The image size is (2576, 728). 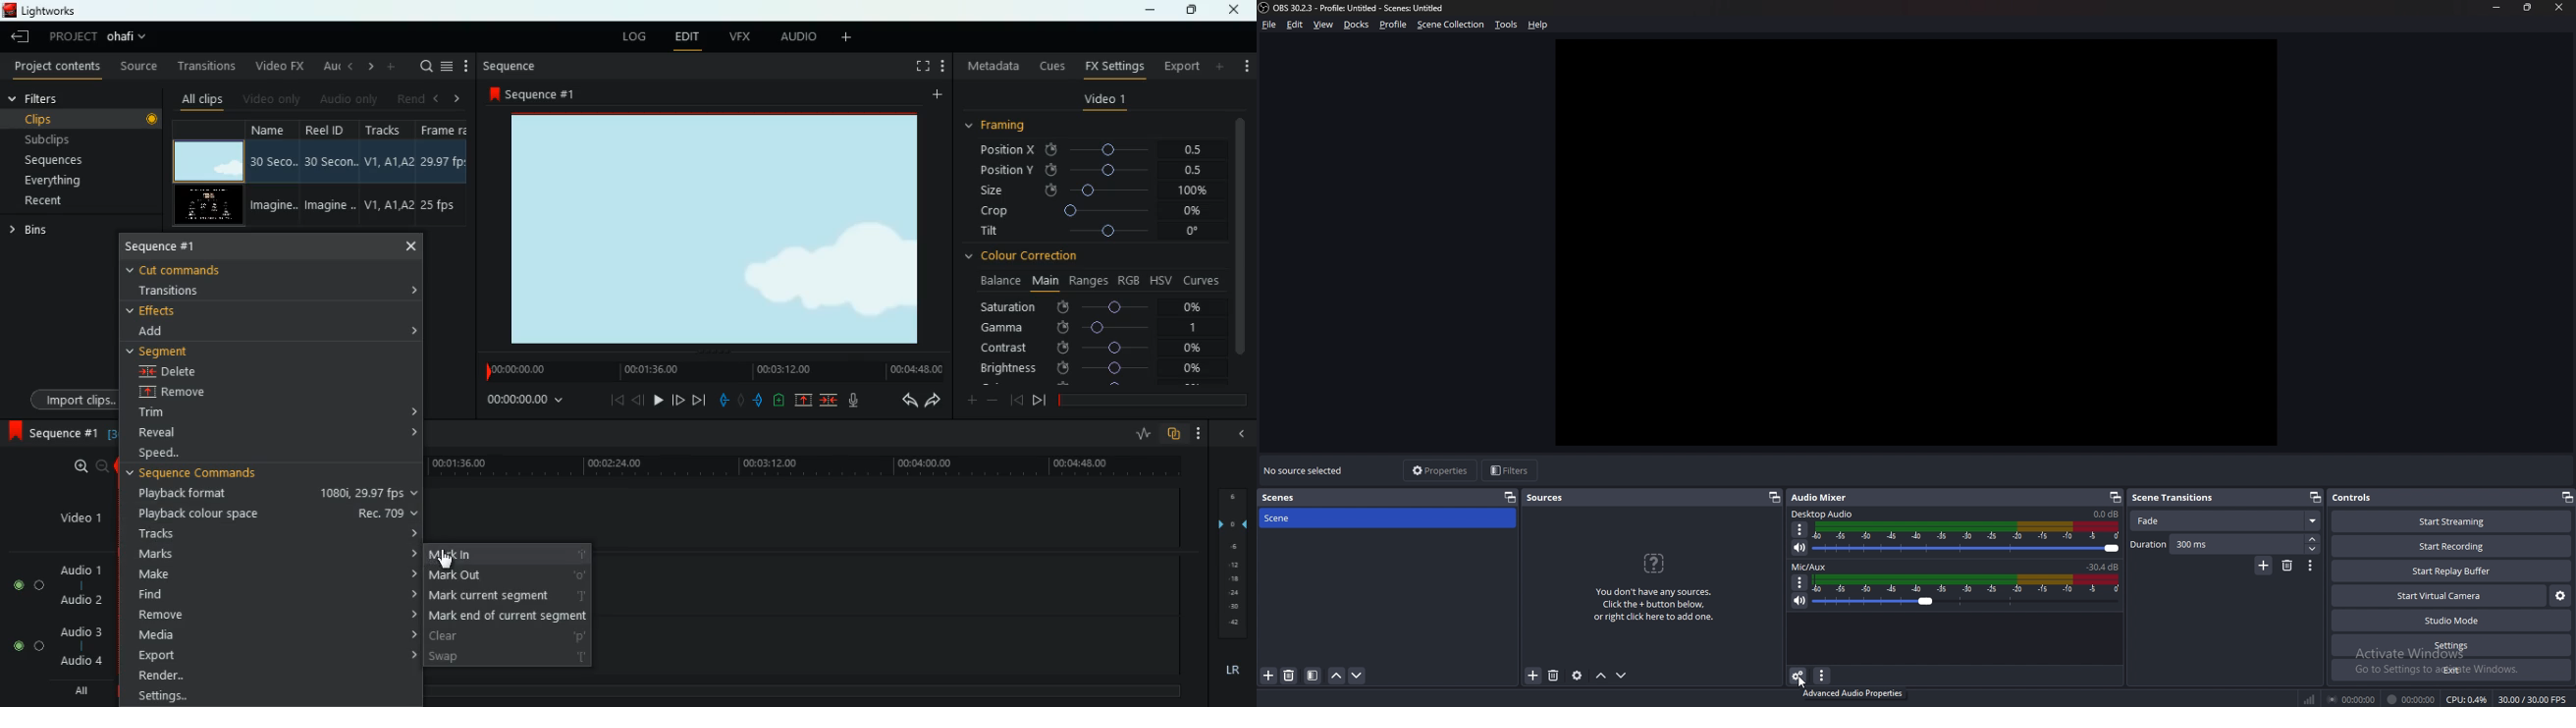 What do you see at coordinates (25, 584) in the screenshot?
I see `Audio` at bounding box center [25, 584].